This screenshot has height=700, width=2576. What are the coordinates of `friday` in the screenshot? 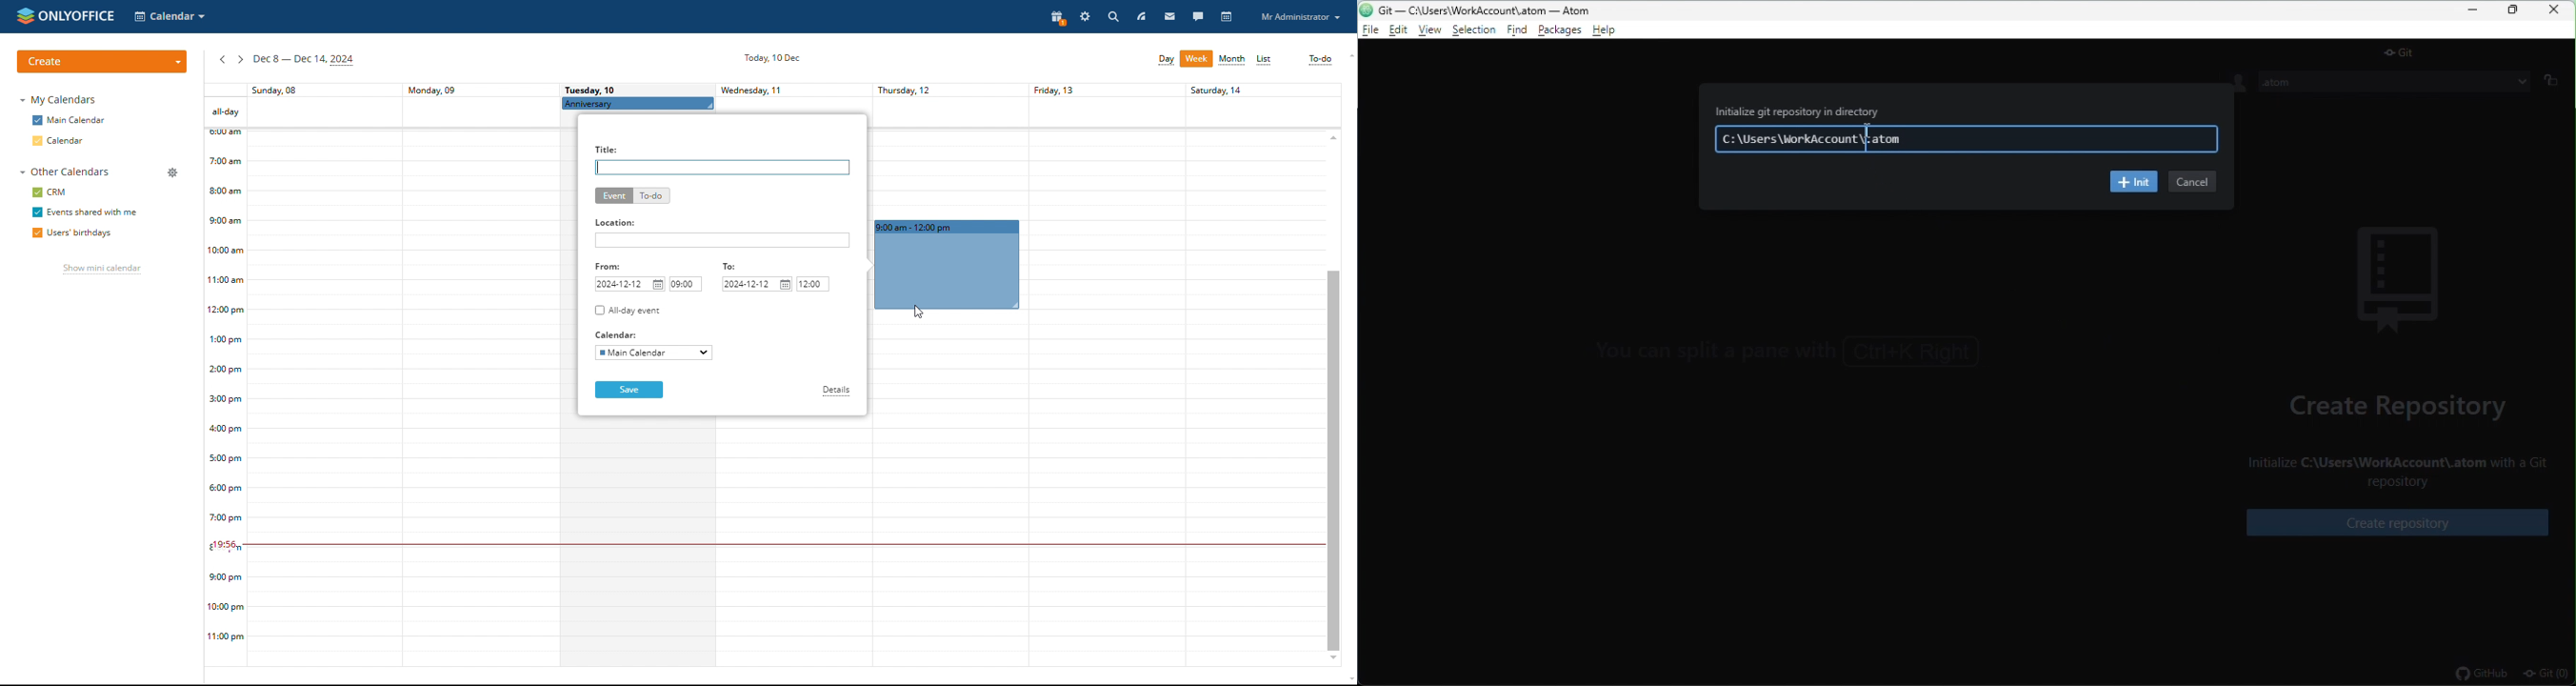 It's located at (1103, 374).